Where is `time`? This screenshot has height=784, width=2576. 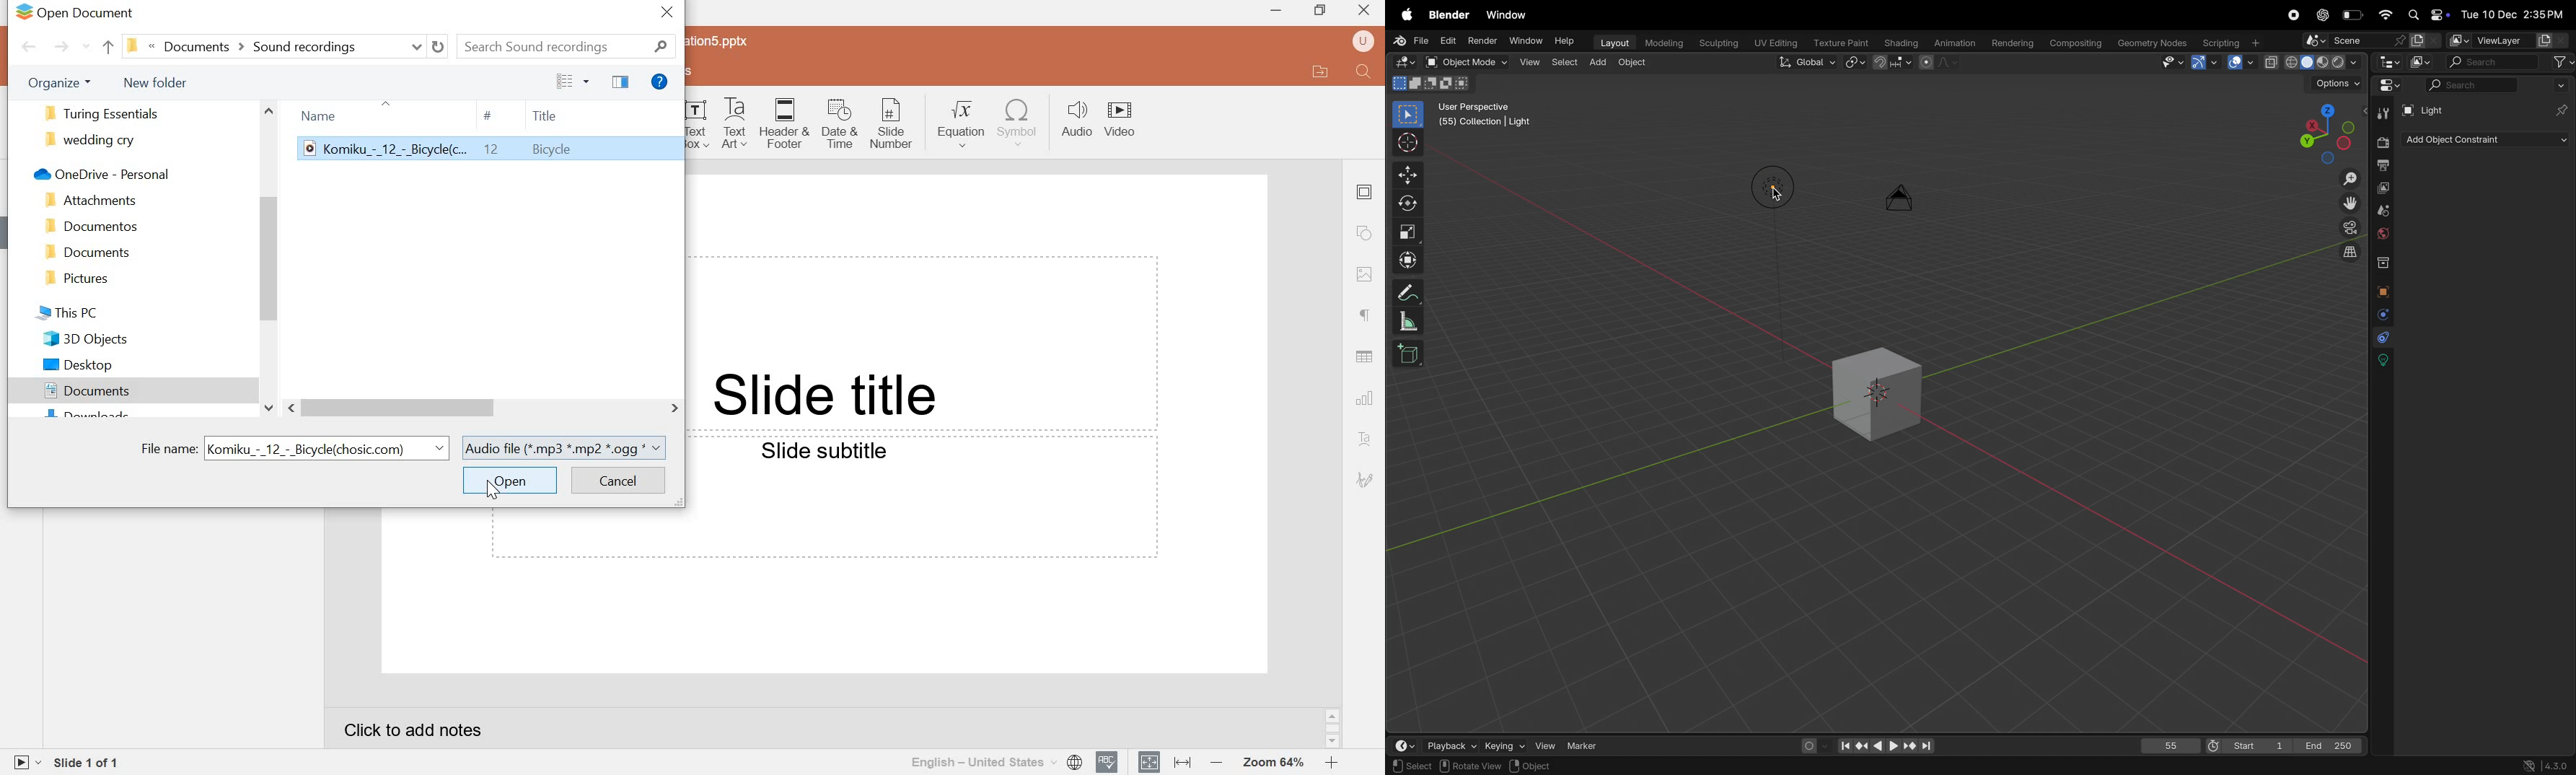 time is located at coordinates (1409, 745).